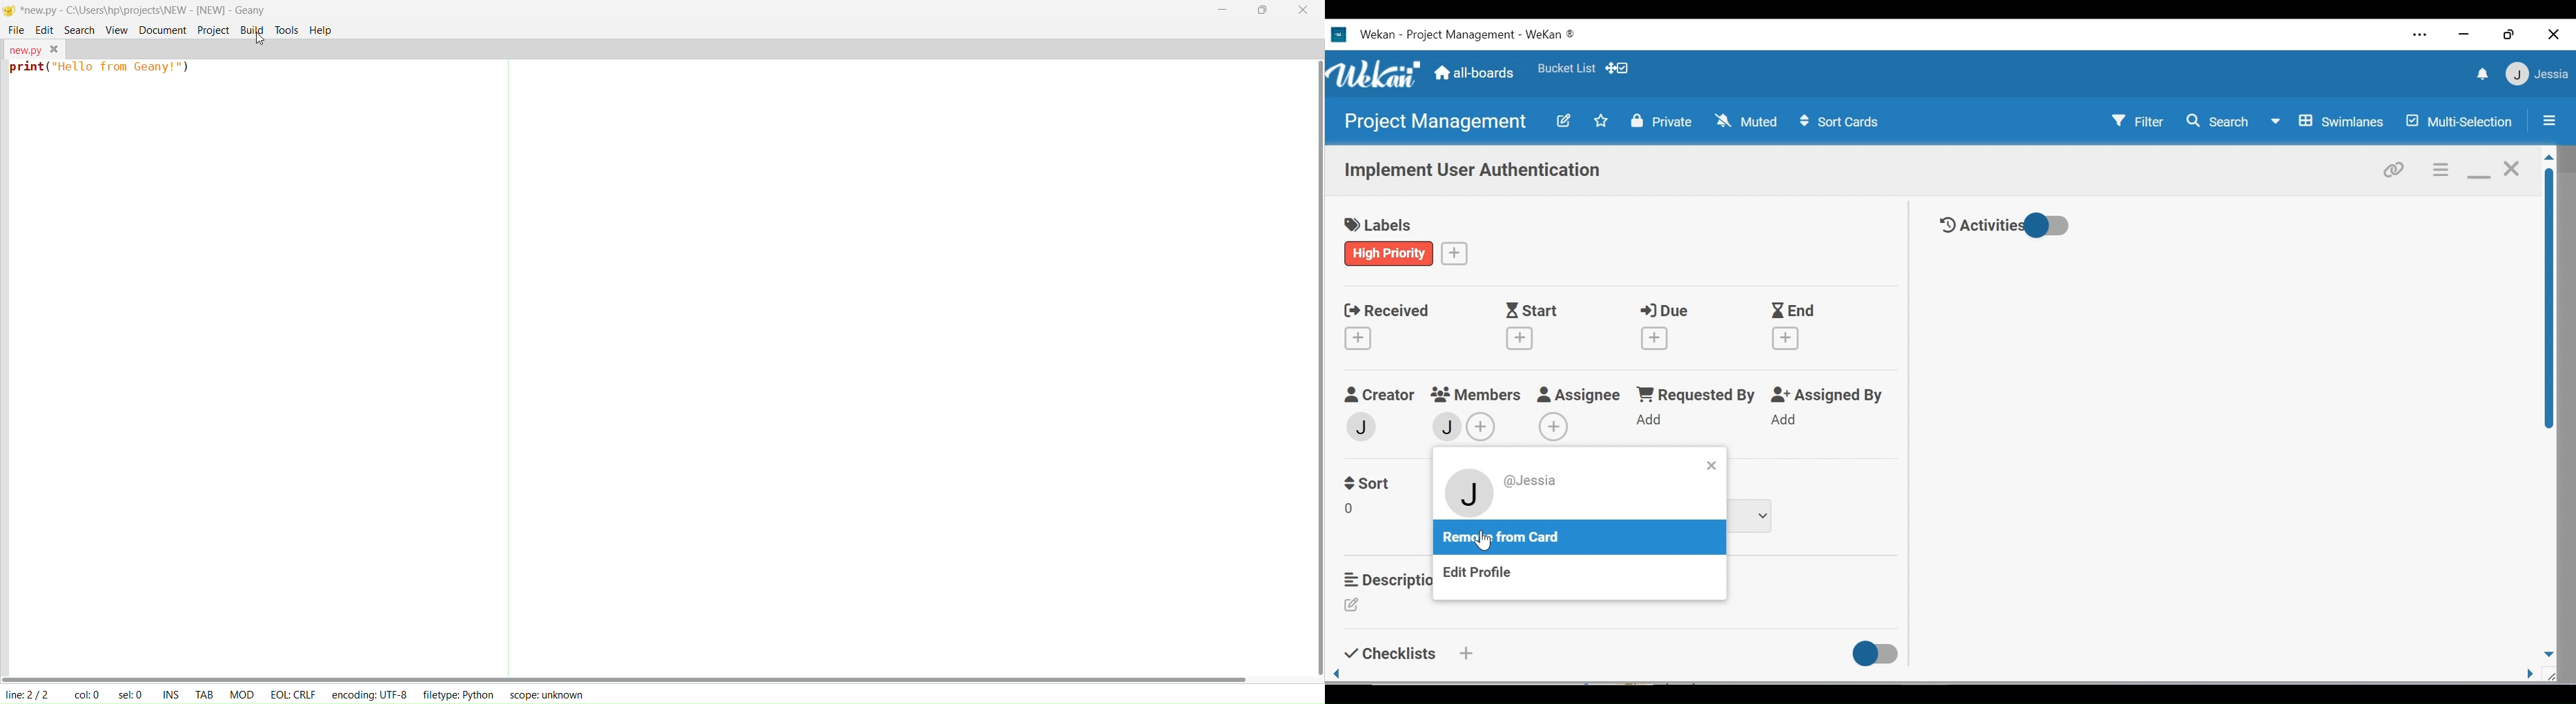 The width and height of the screenshot is (2576, 728). Describe the element at coordinates (1382, 327) in the screenshot. I see `Received` at that location.